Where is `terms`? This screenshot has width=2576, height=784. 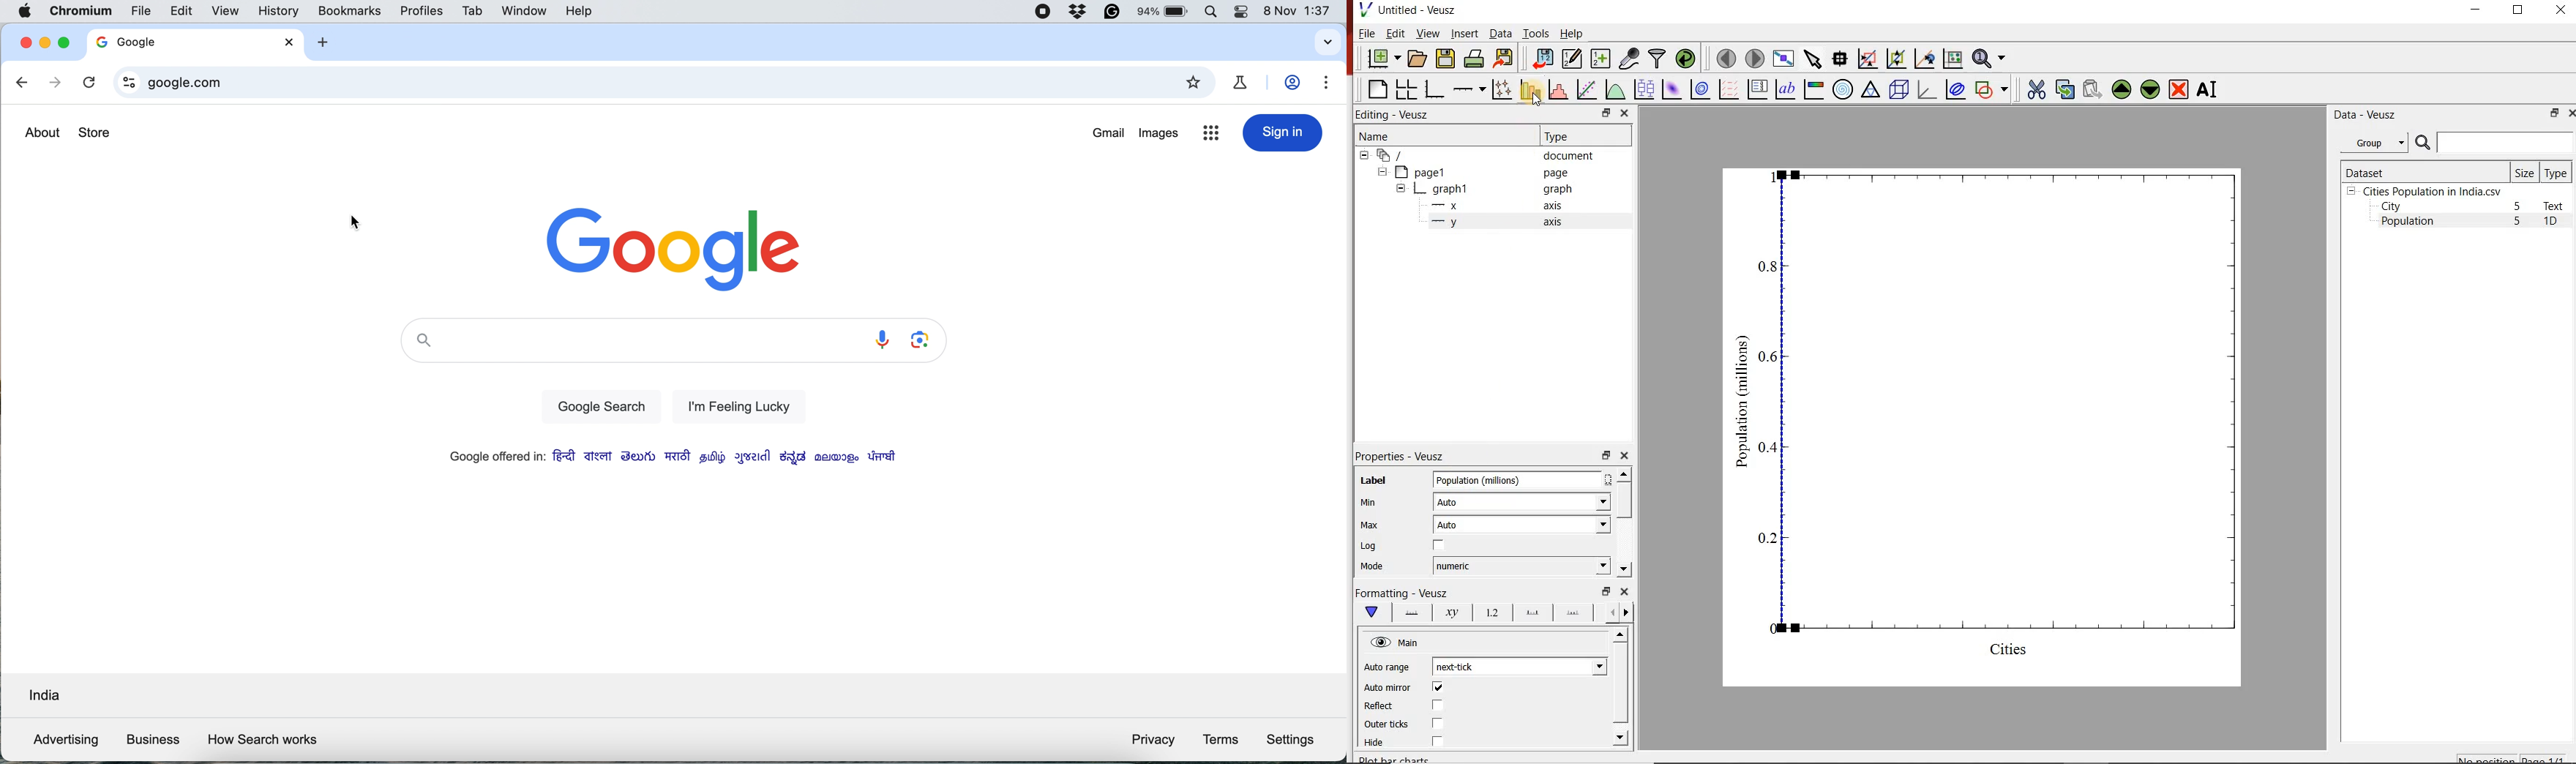
terms is located at coordinates (1221, 739).